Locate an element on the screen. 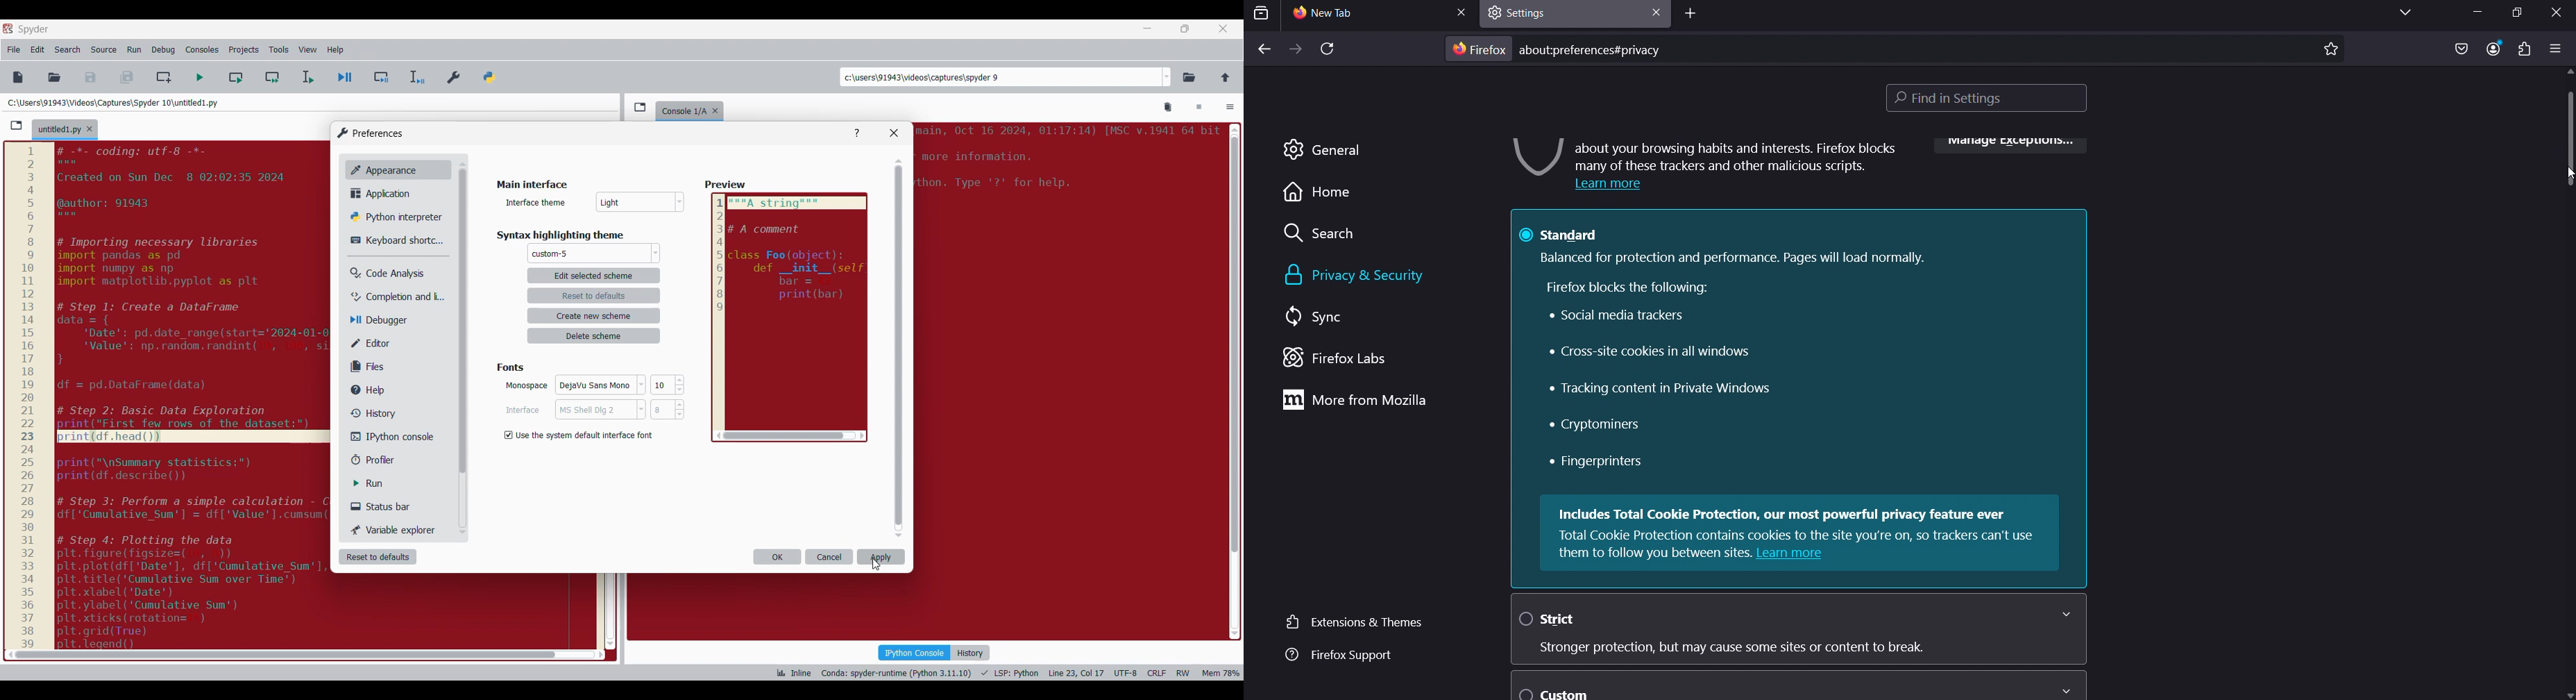 The image size is (2576, 700). Edit menu is located at coordinates (38, 50).